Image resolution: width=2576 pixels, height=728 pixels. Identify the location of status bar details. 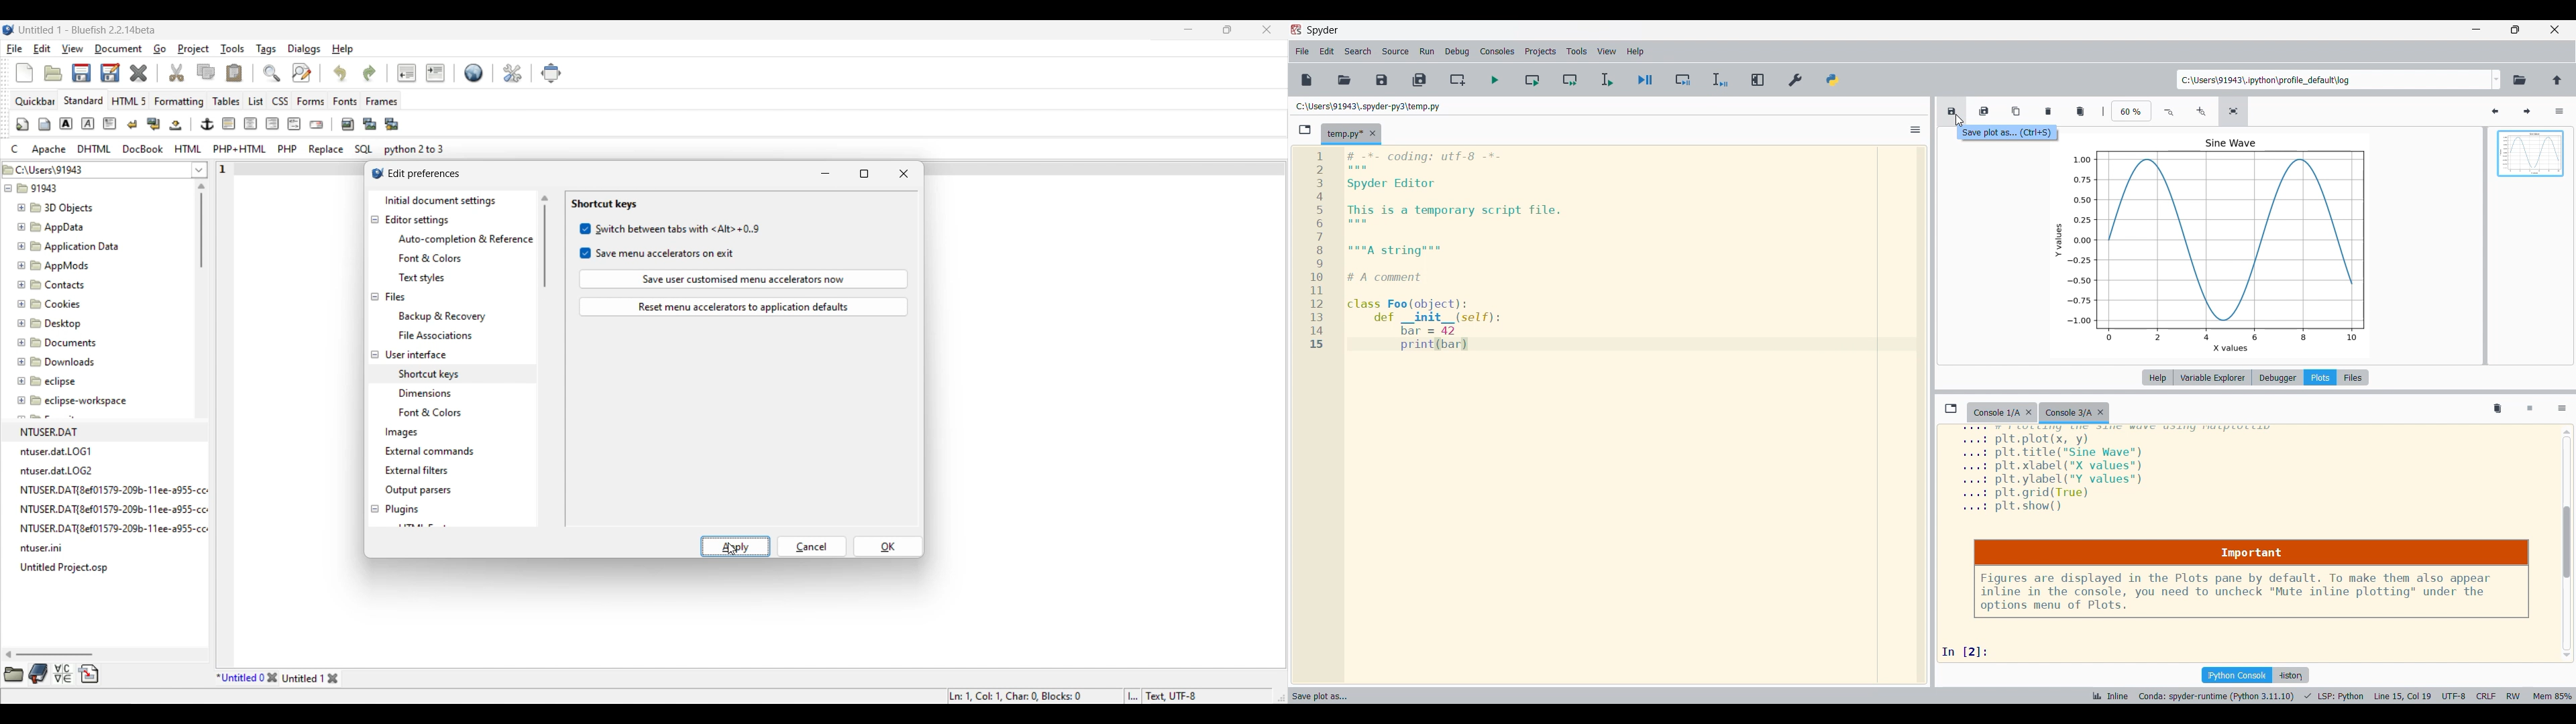
(1099, 695).